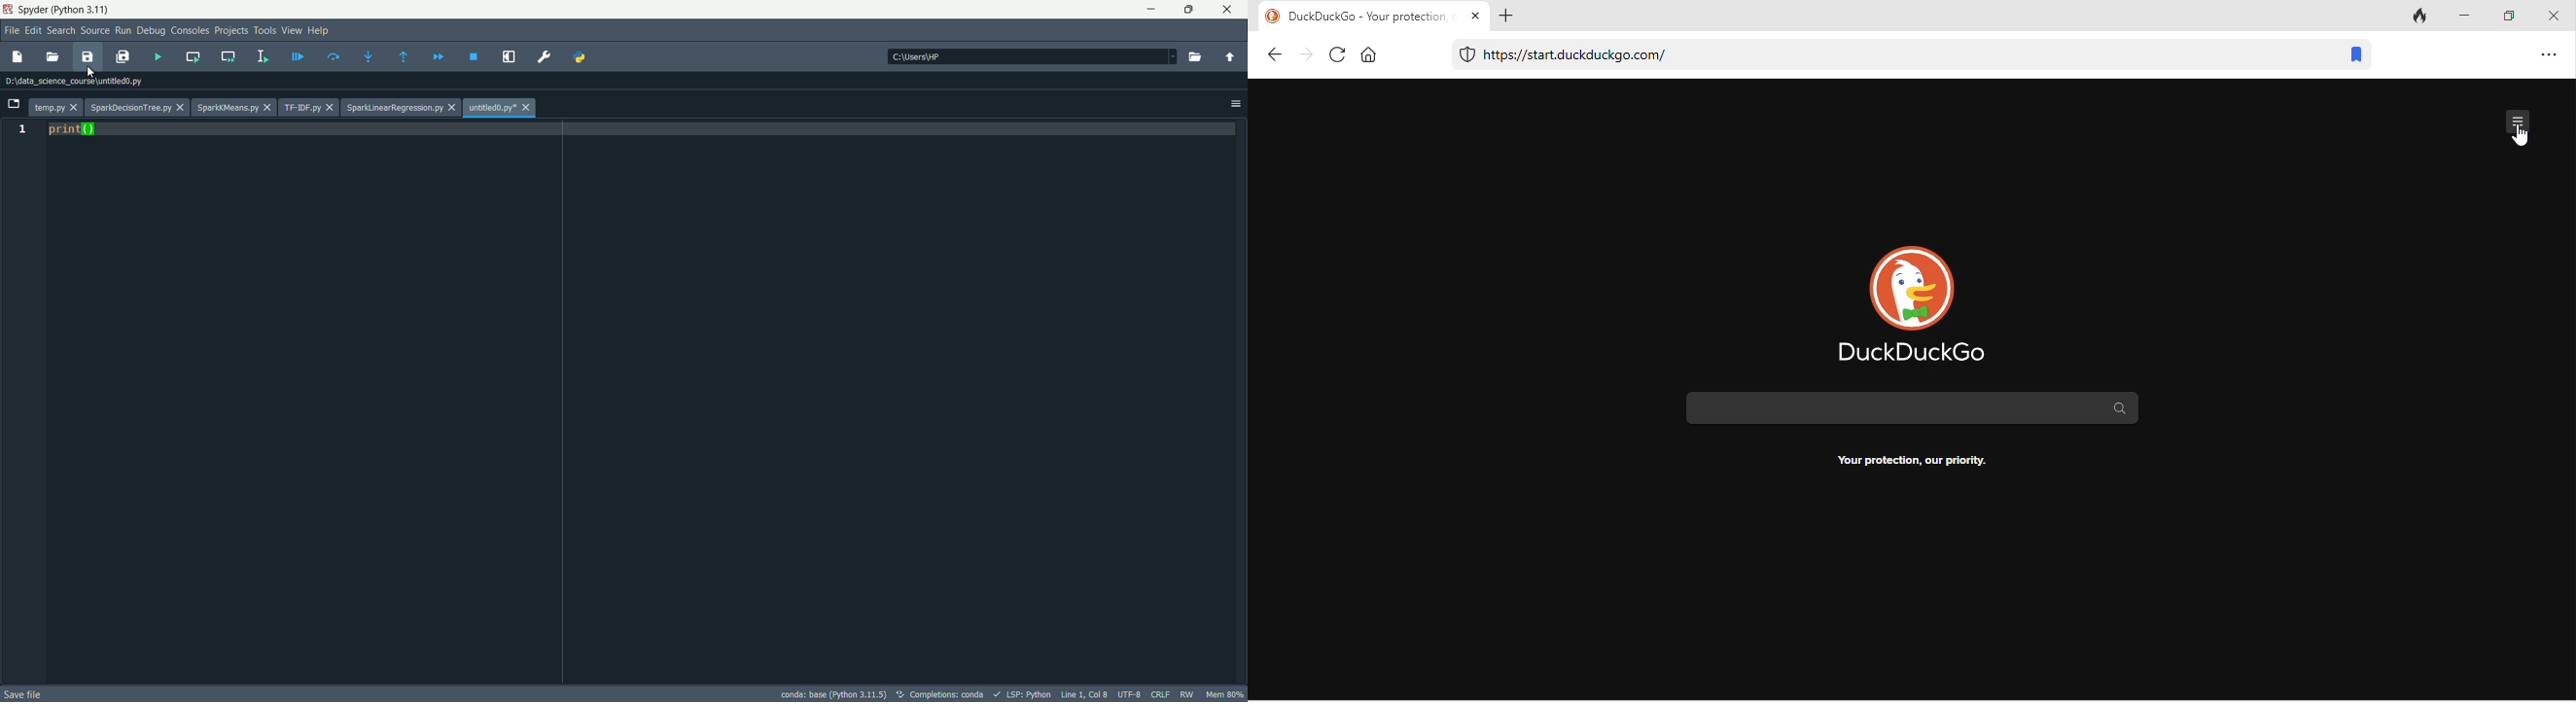 This screenshot has width=2576, height=728. Describe the element at coordinates (181, 108) in the screenshot. I see `close` at that location.